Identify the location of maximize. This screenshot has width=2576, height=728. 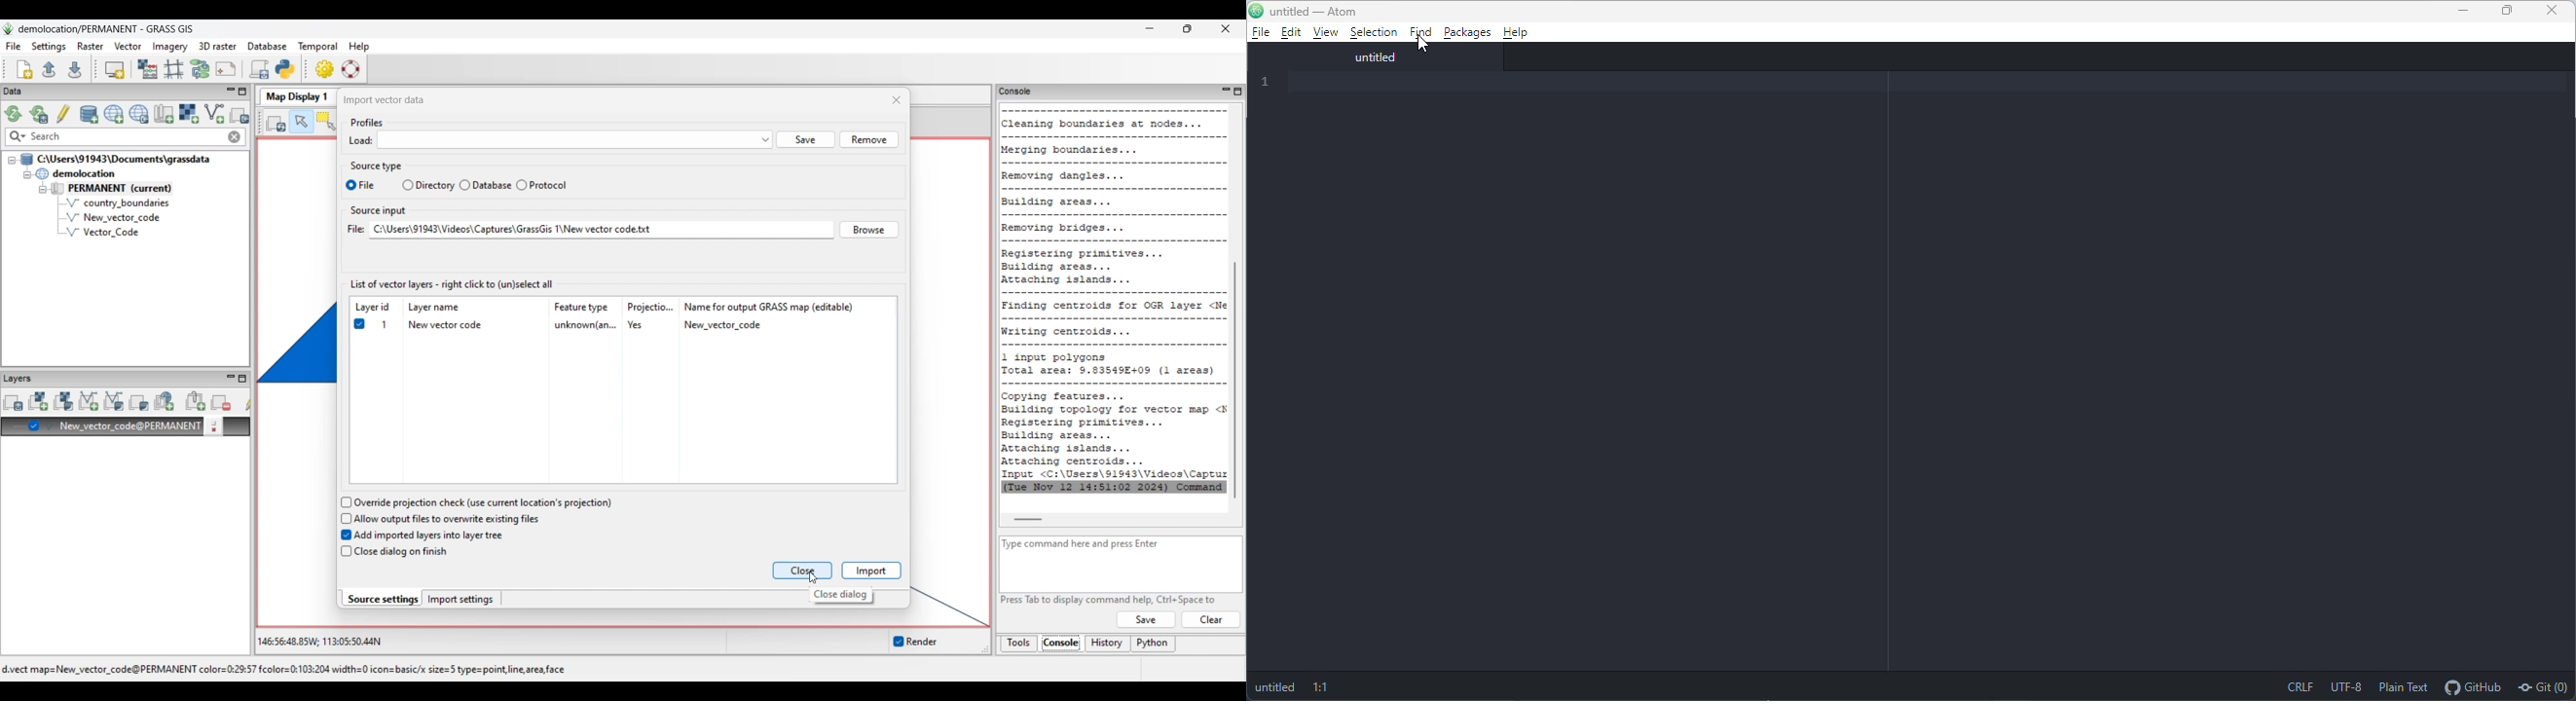
(2504, 10).